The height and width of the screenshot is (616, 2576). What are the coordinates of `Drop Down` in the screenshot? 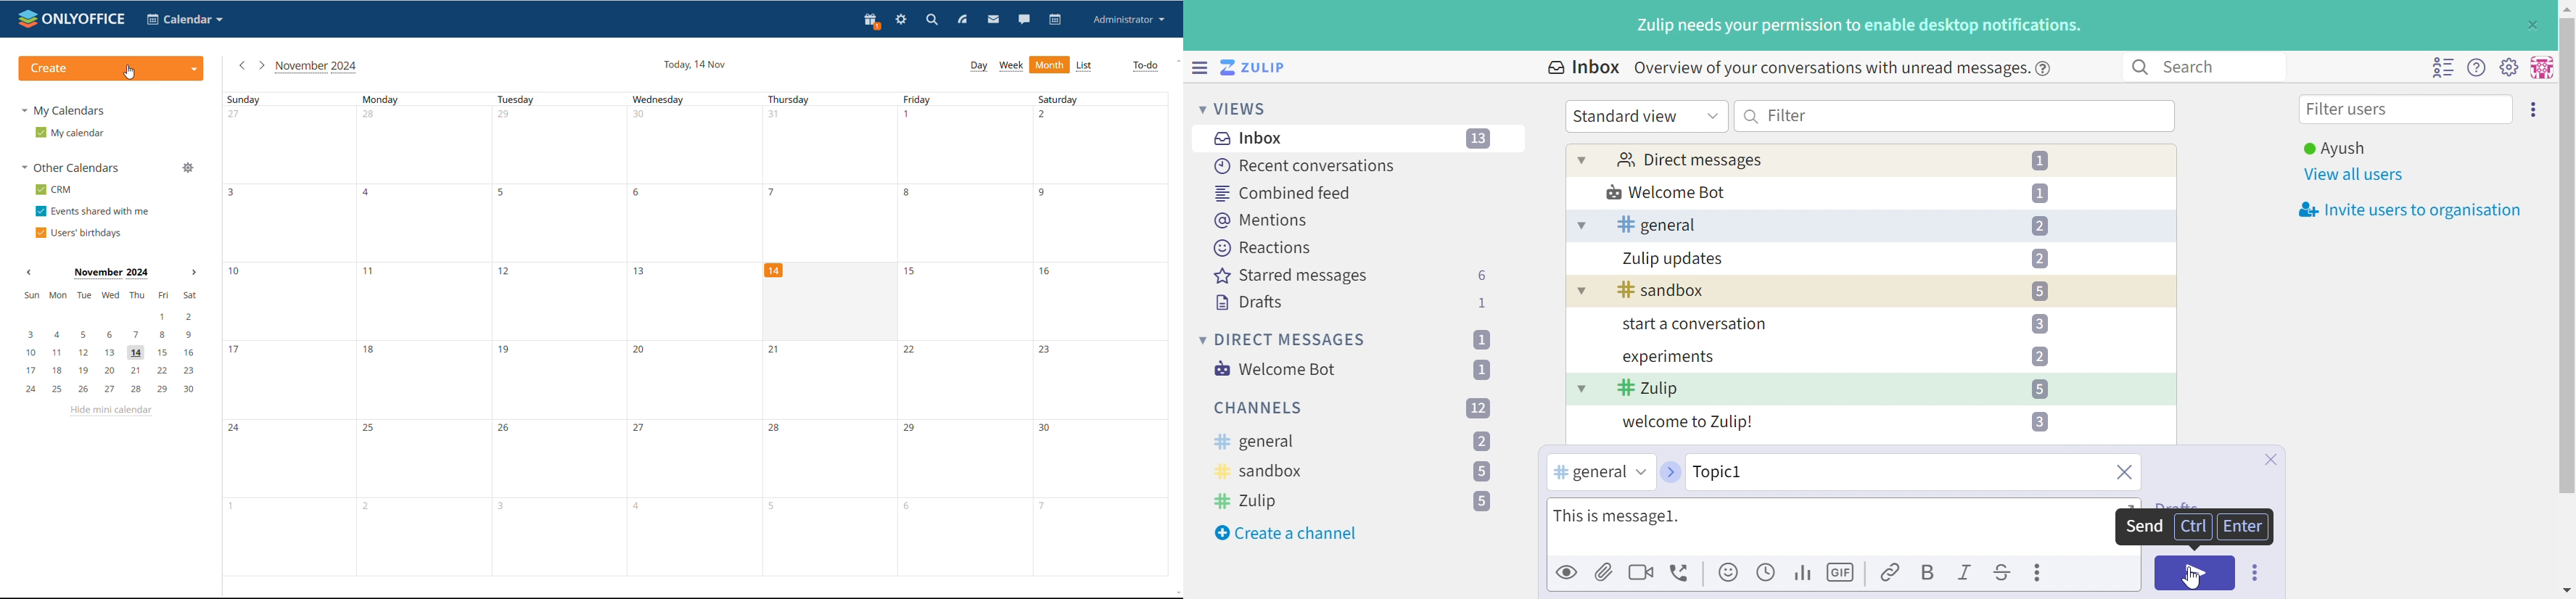 It's located at (1579, 293).